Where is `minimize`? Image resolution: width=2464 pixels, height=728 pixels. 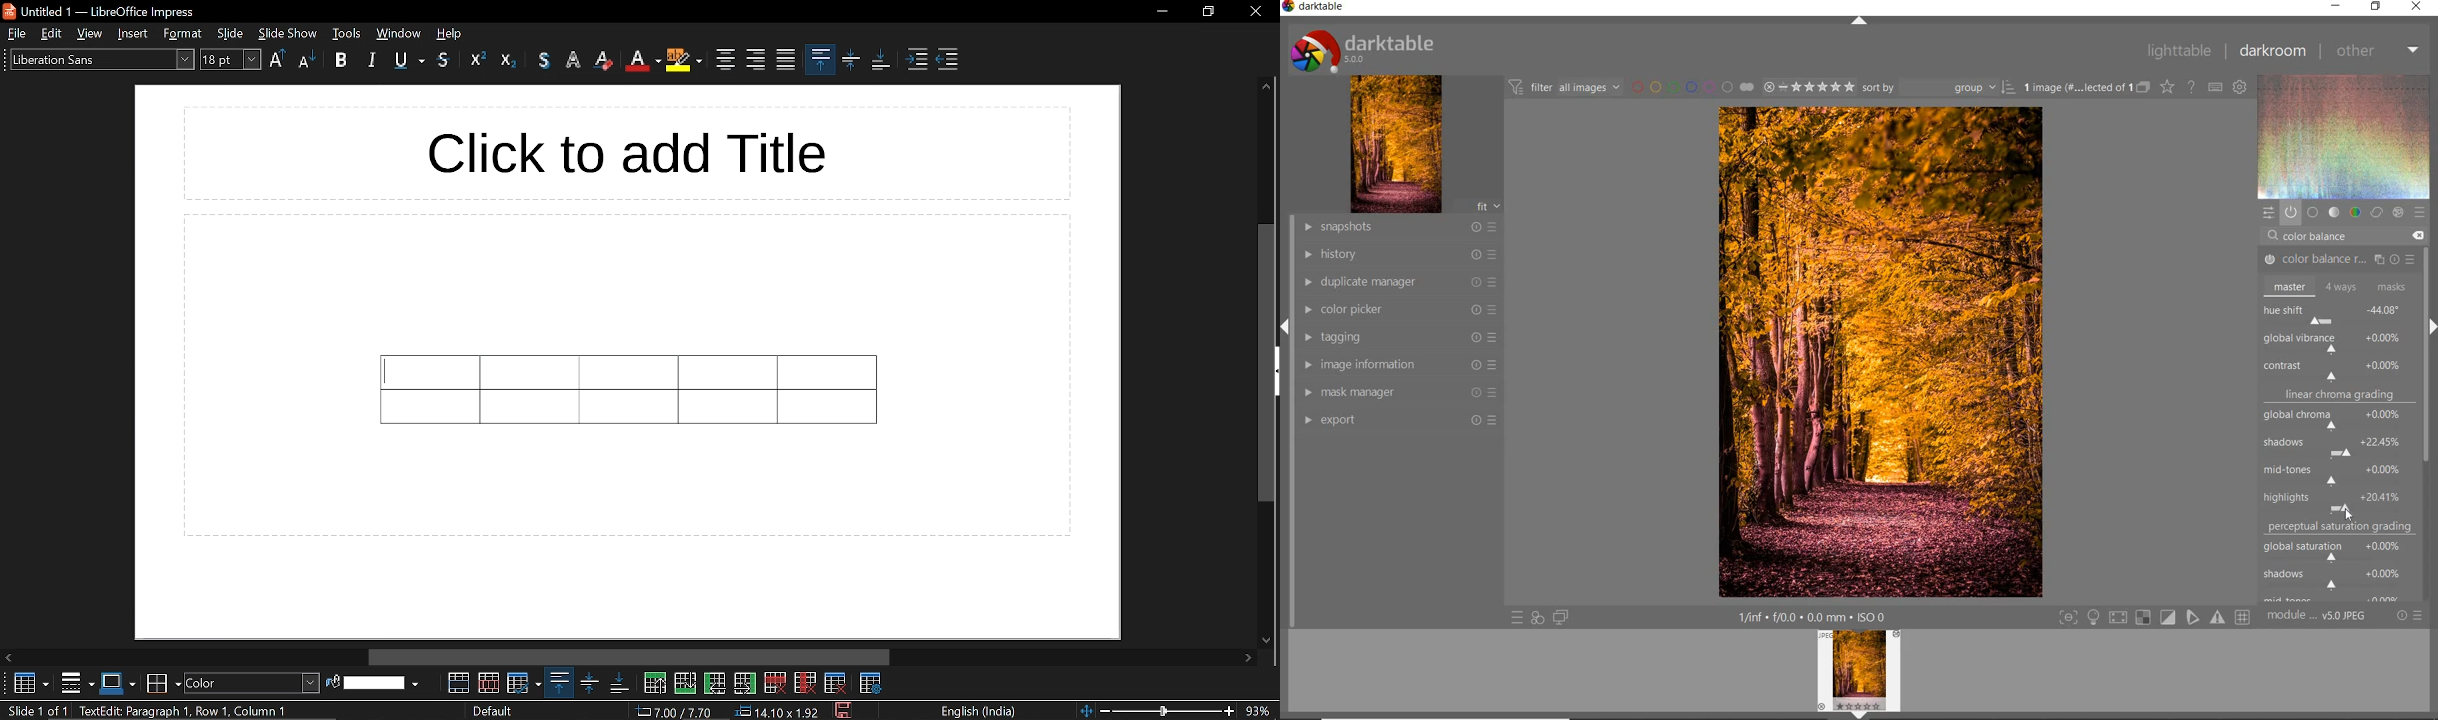
minimize is located at coordinates (2337, 5).